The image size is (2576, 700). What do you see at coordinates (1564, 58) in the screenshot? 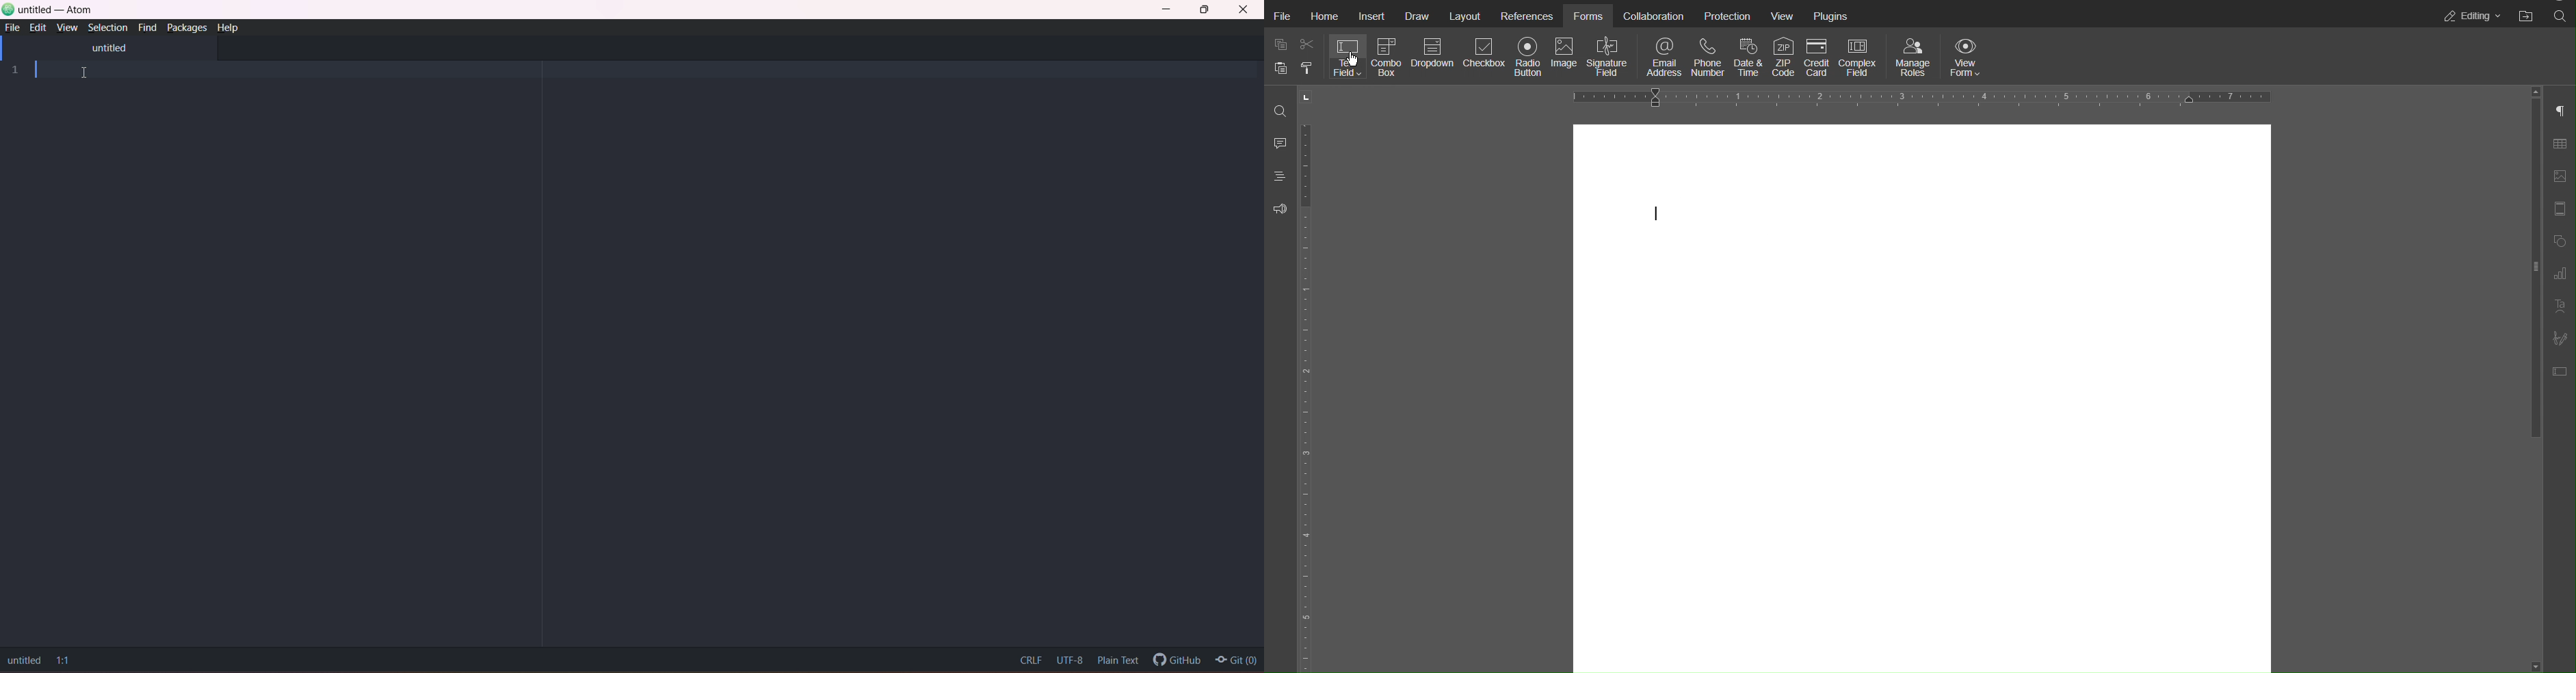
I see `Image` at bounding box center [1564, 58].